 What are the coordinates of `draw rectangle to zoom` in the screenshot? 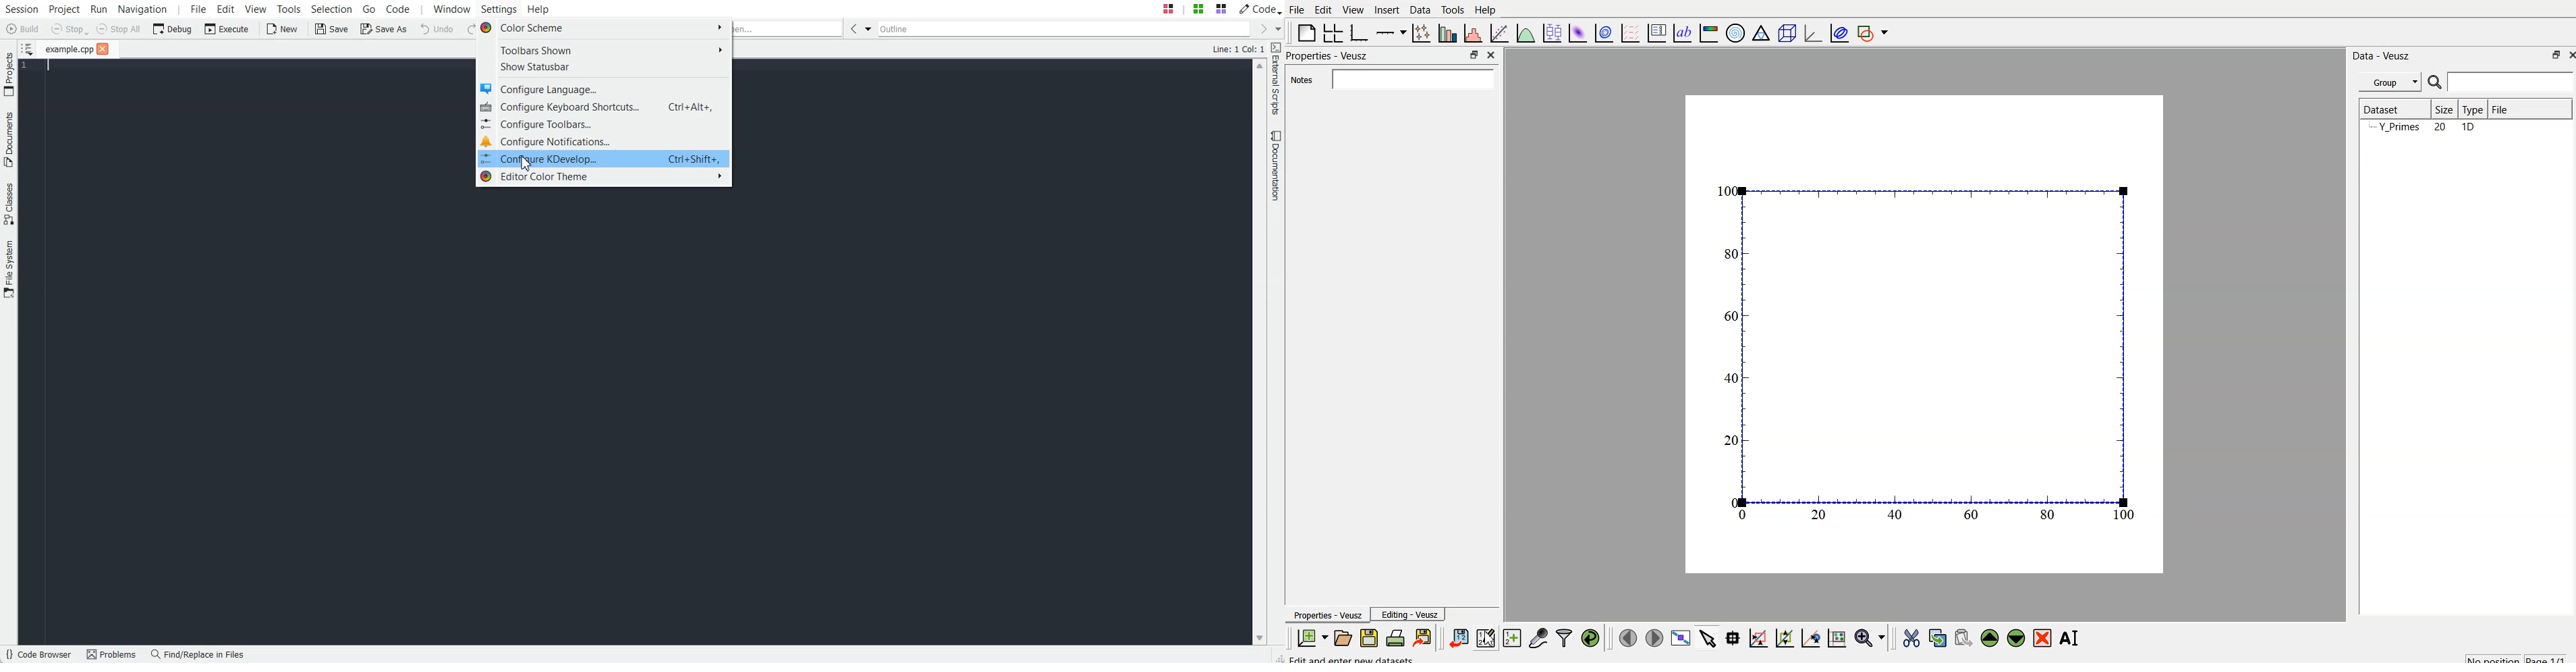 It's located at (1758, 637).